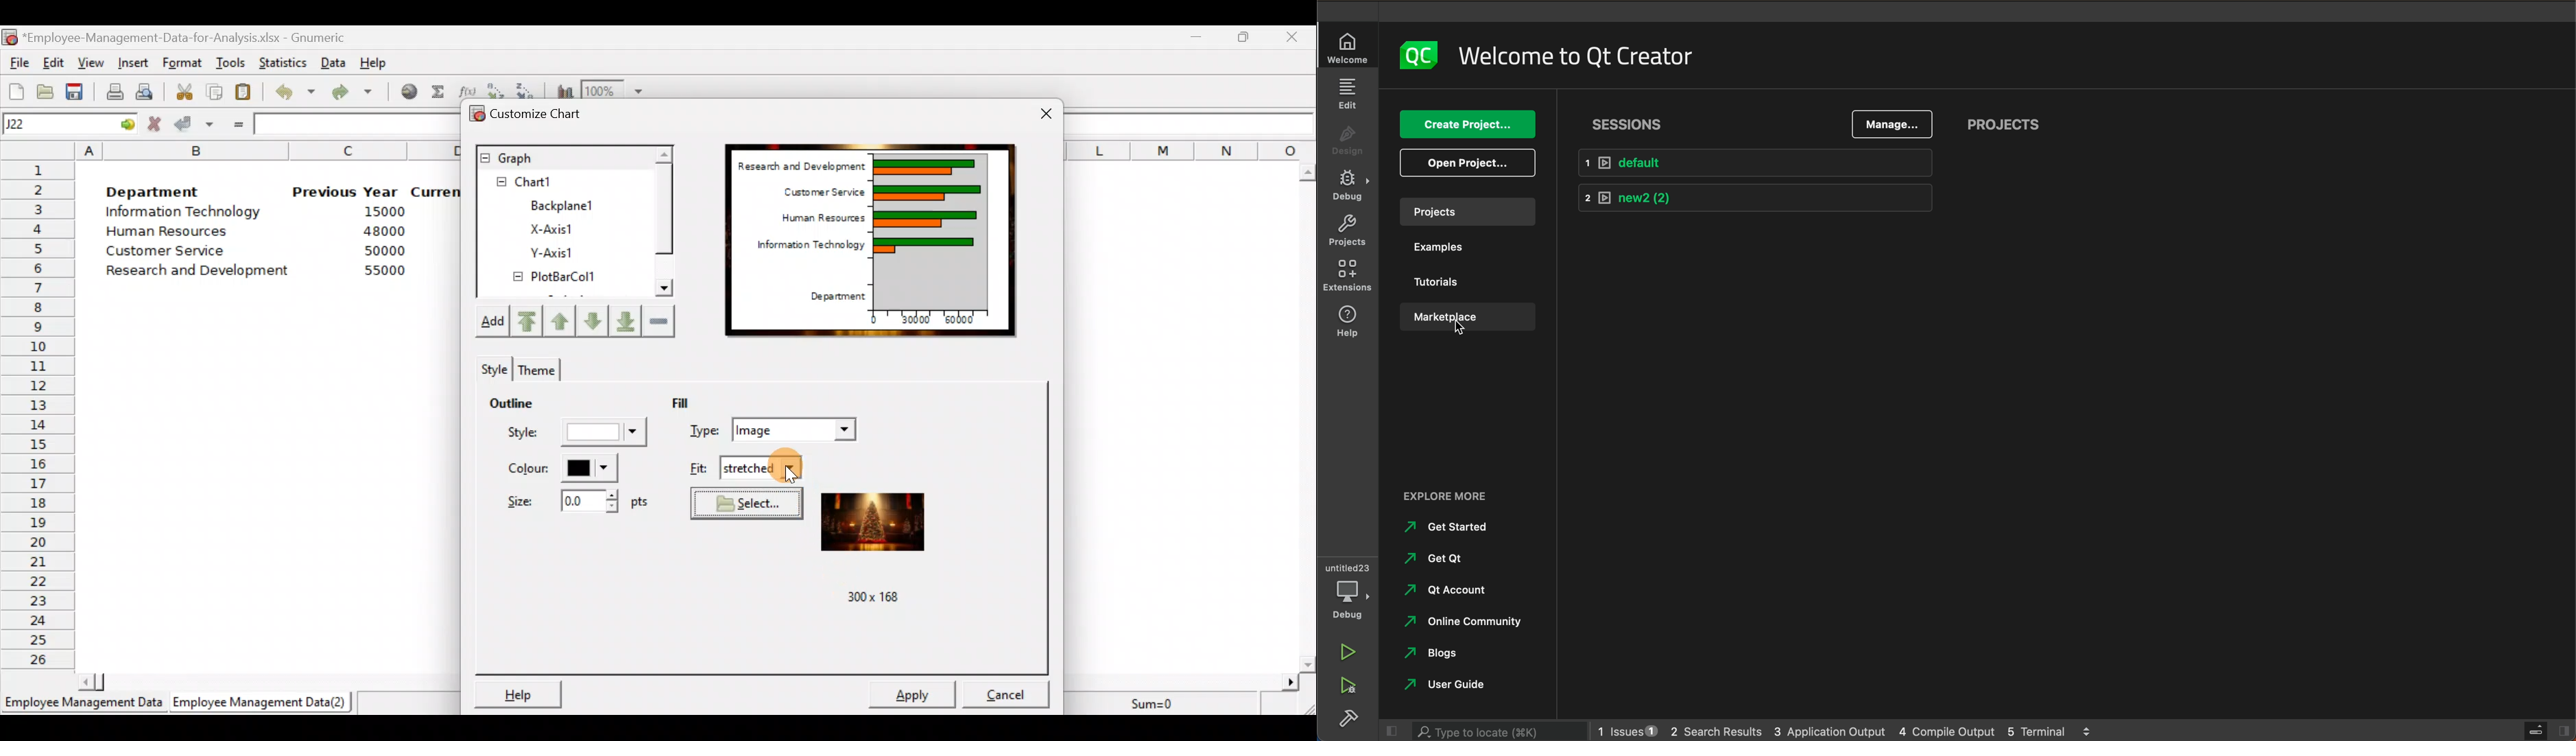 The height and width of the screenshot is (756, 2576). What do you see at coordinates (112, 89) in the screenshot?
I see `Print current file` at bounding box center [112, 89].